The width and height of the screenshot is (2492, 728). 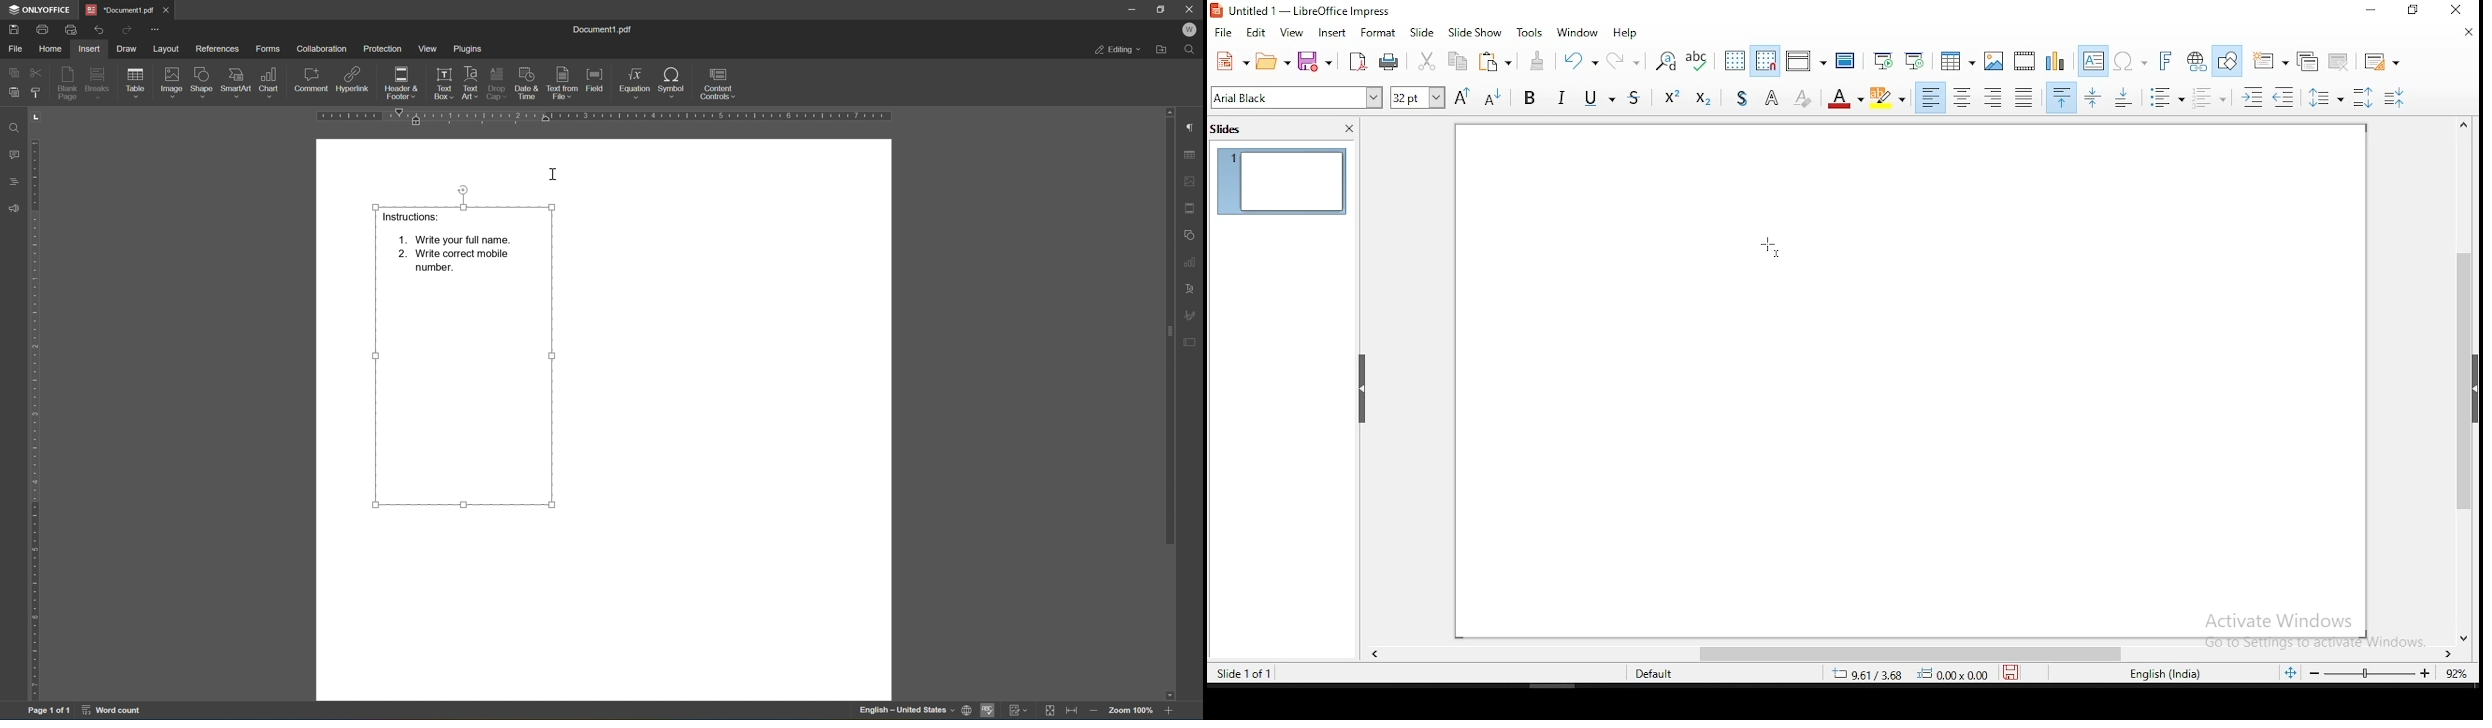 What do you see at coordinates (1888, 98) in the screenshot?
I see `Highlight Color` at bounding box center [1888, 98].